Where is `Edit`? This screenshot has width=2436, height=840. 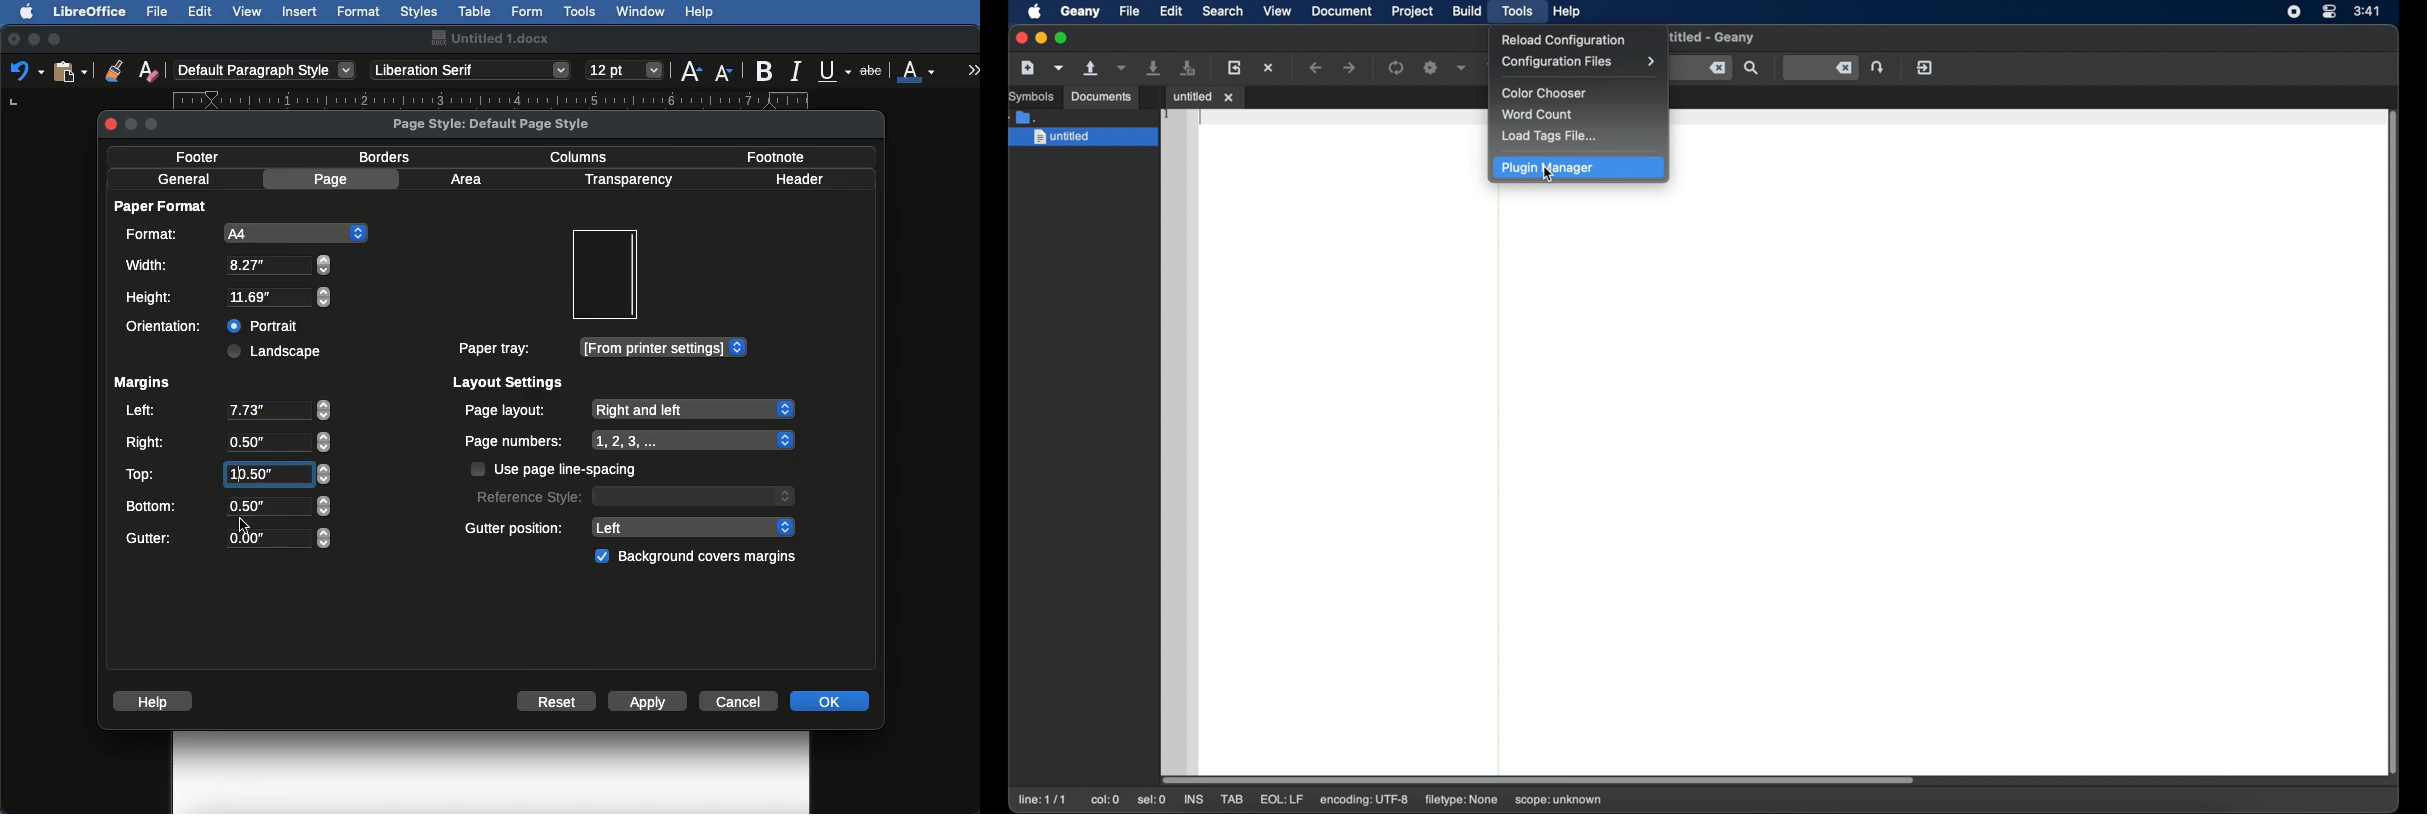
Edit is located at coordinates (200, 11).